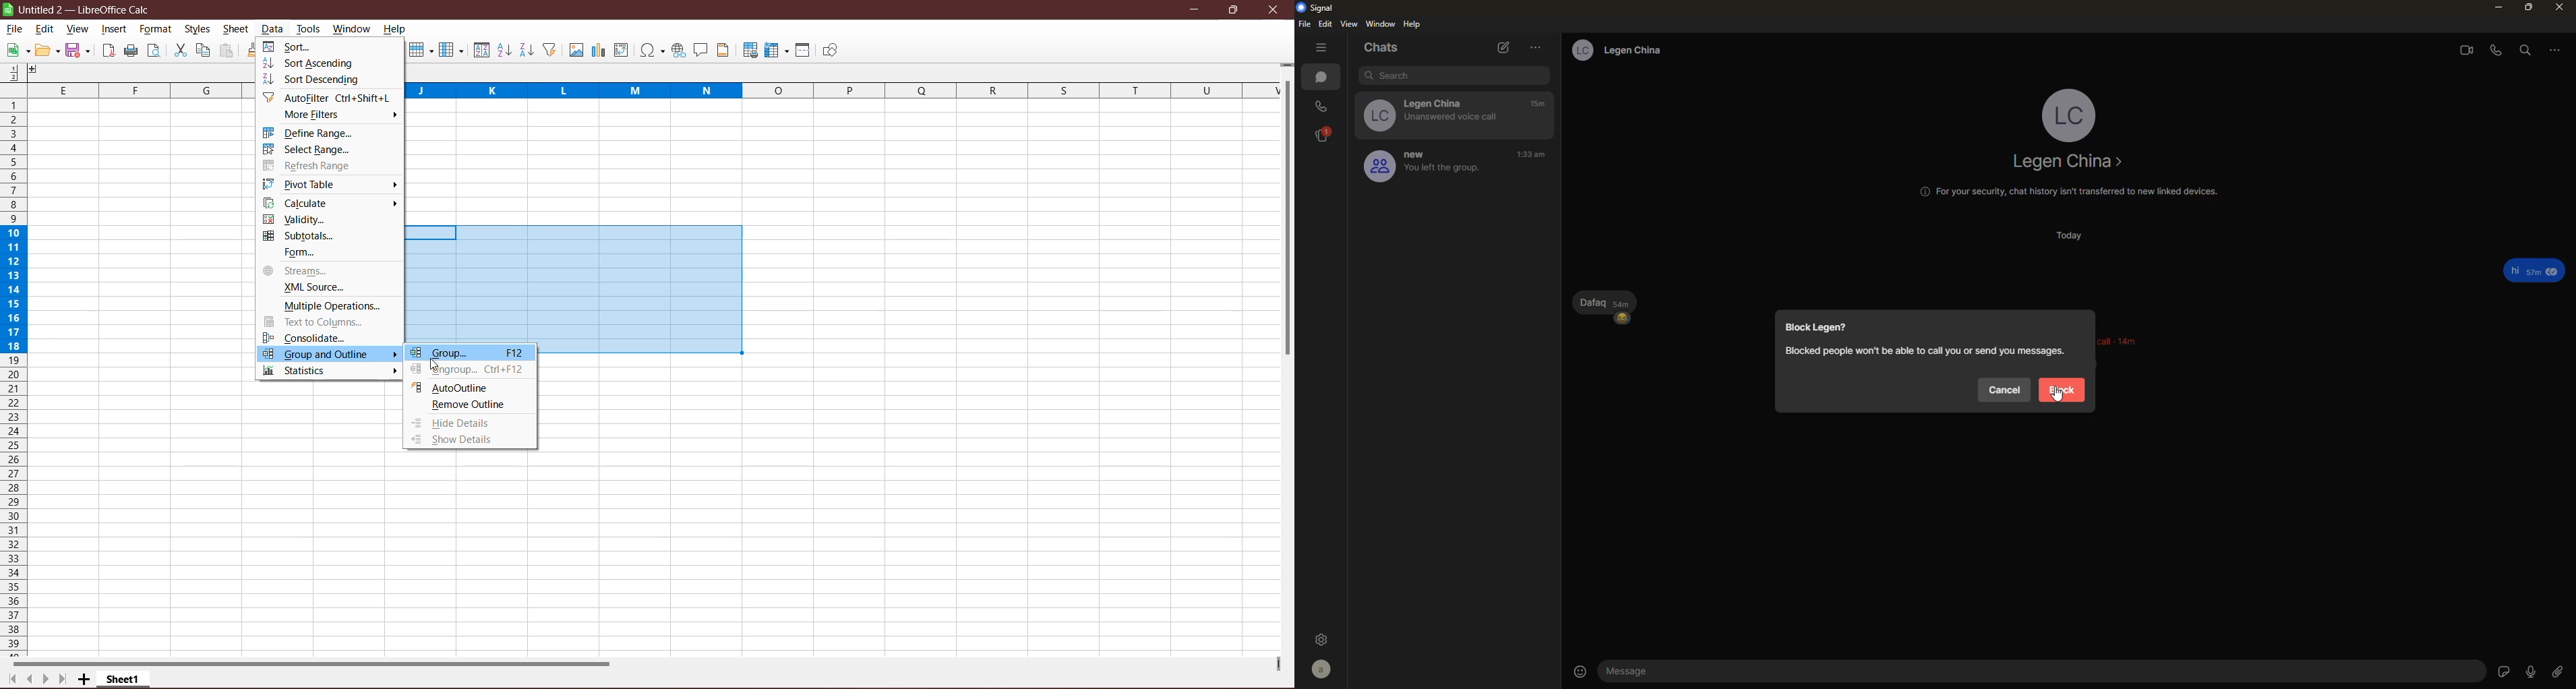 This screenshot has width=2576, height=700. Describe the element at coordinates (330, 355) in the screenshot. I see `Group and Outline` at that location.